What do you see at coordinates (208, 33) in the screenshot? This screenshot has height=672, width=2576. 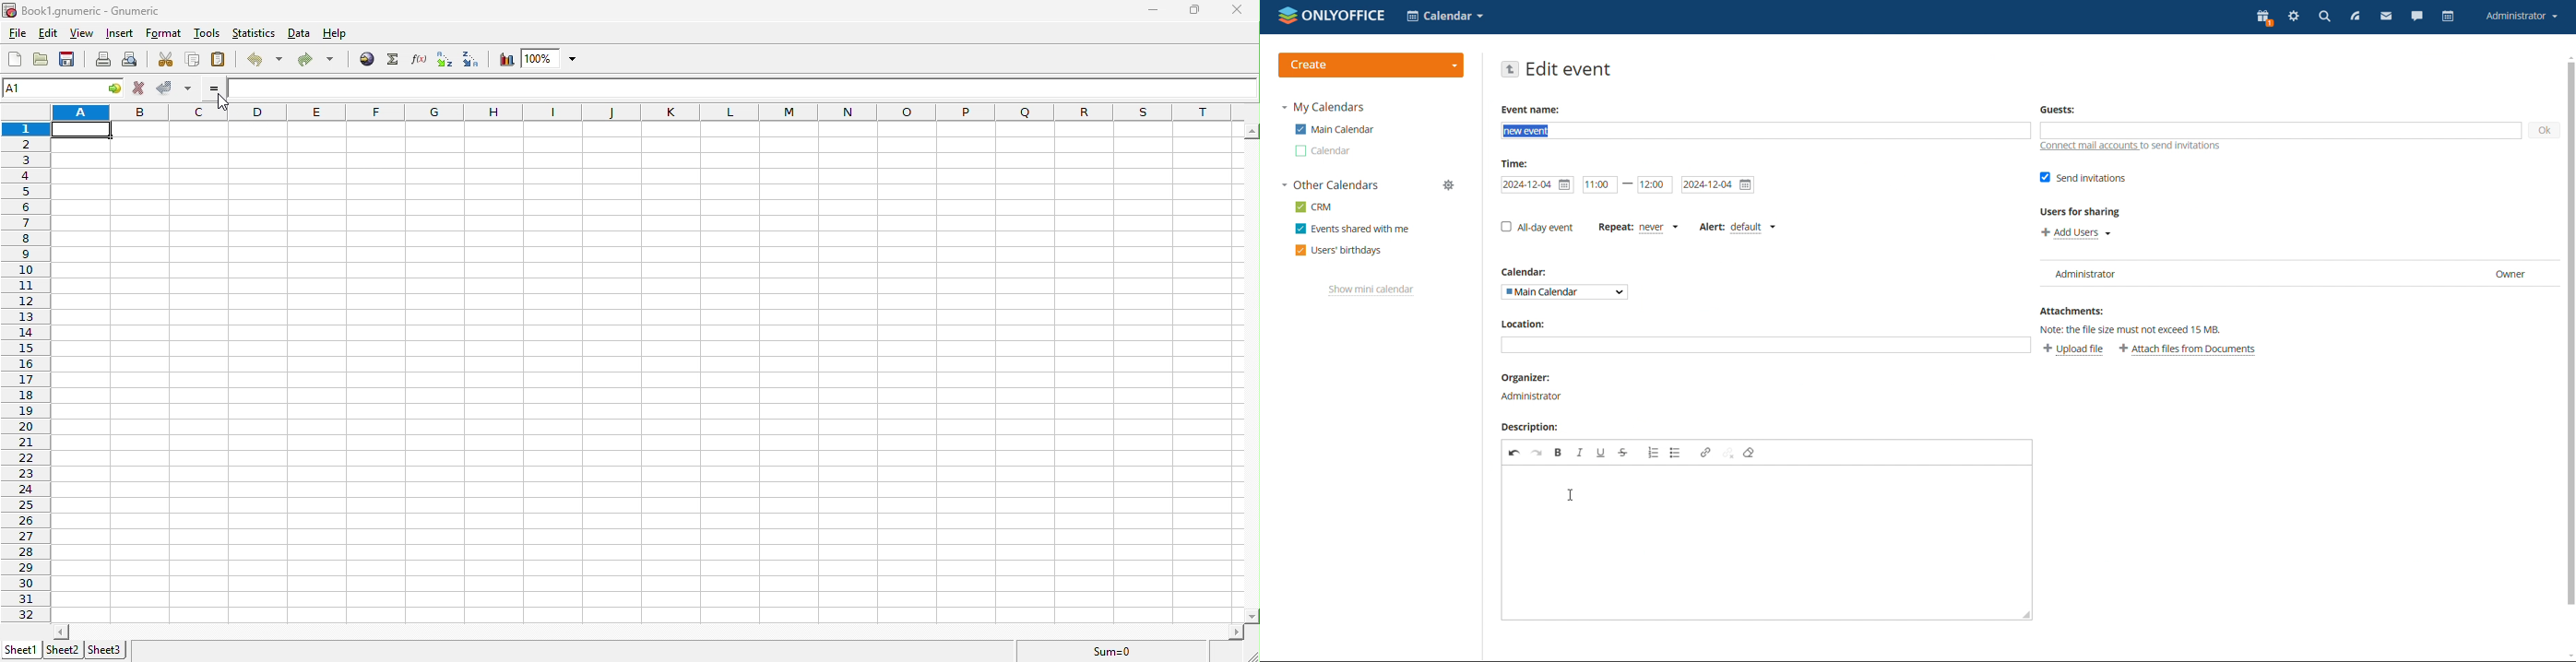 I see `tools` at bounding box center [208, 33].